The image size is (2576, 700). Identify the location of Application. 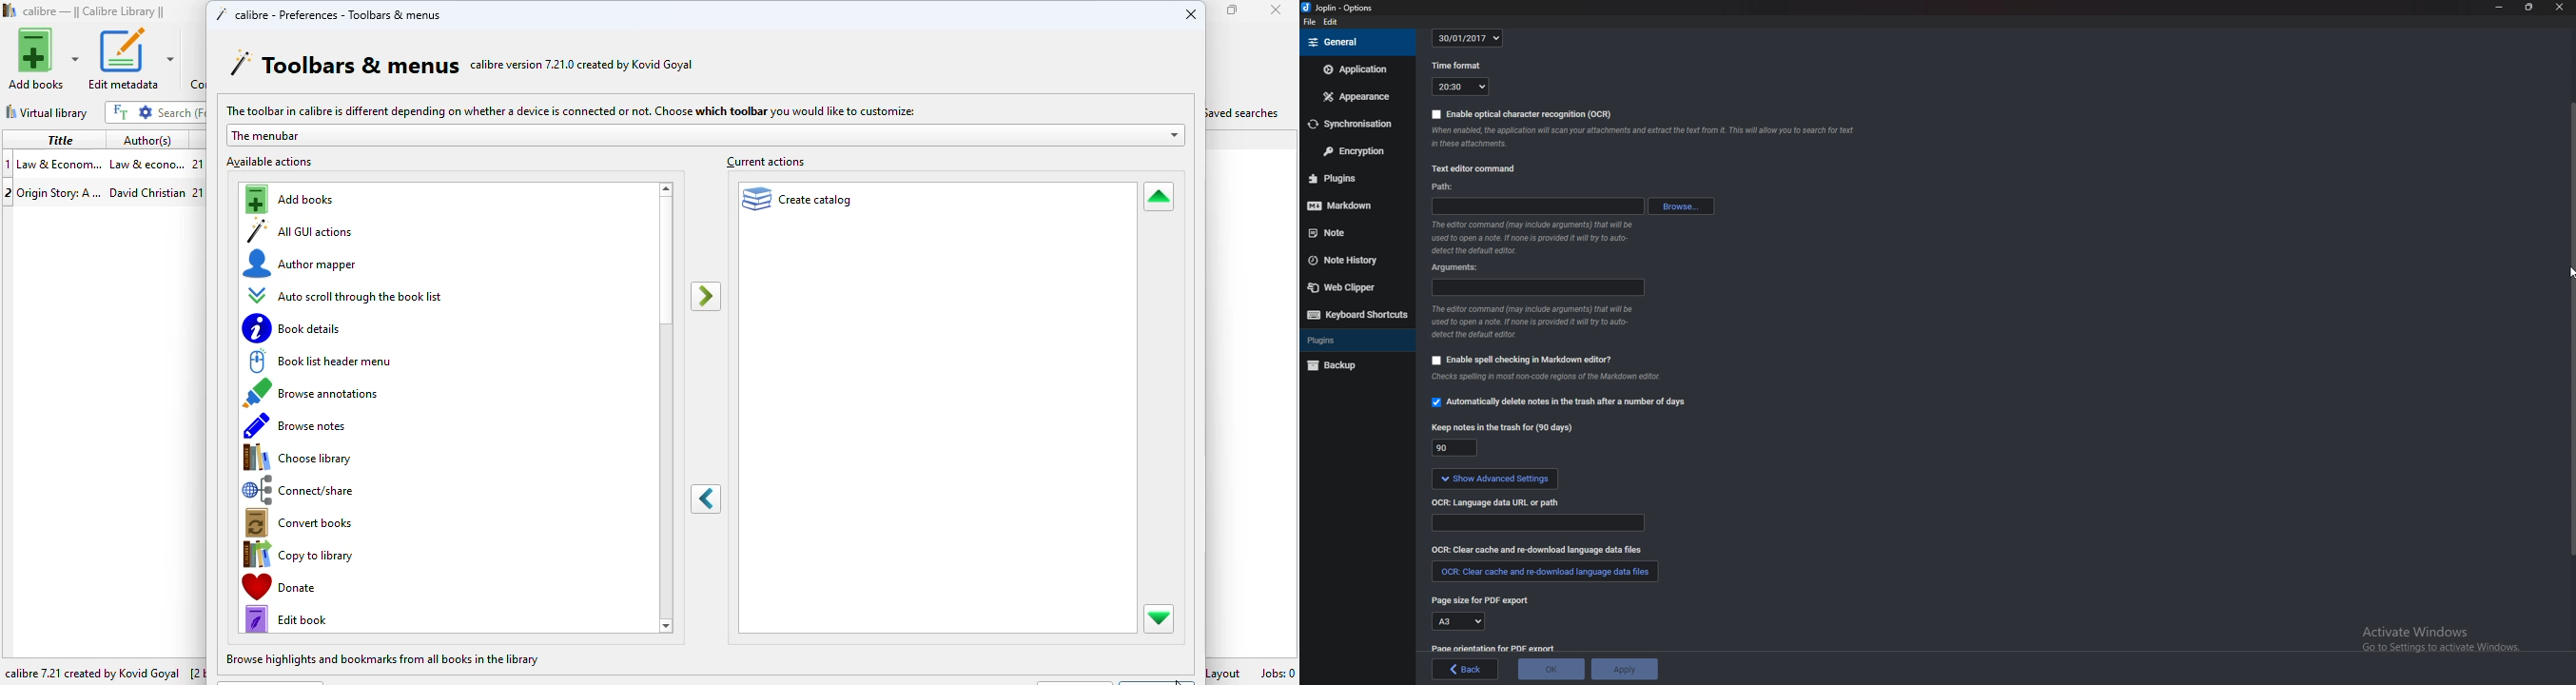
(1355, 70).